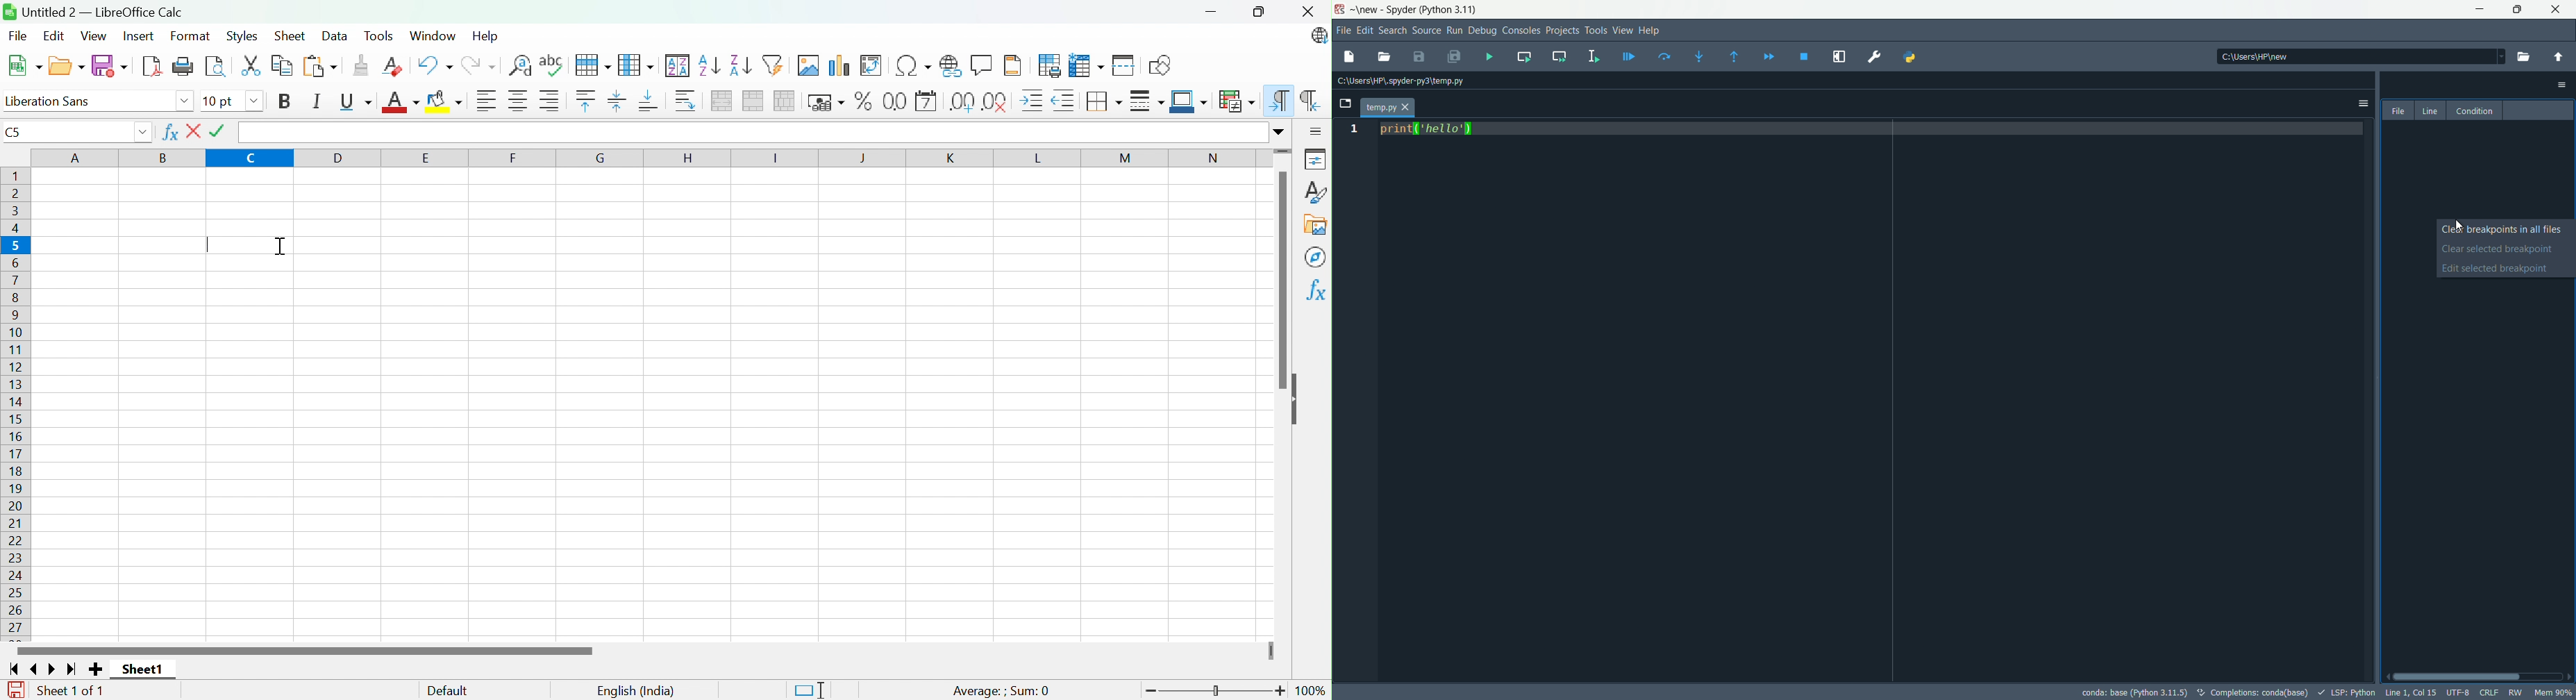 The width and height of the screenshot is (2576, 700). Describe the element at coordinates (1629, 56) in the screenshot. I see `debug file` at that location.